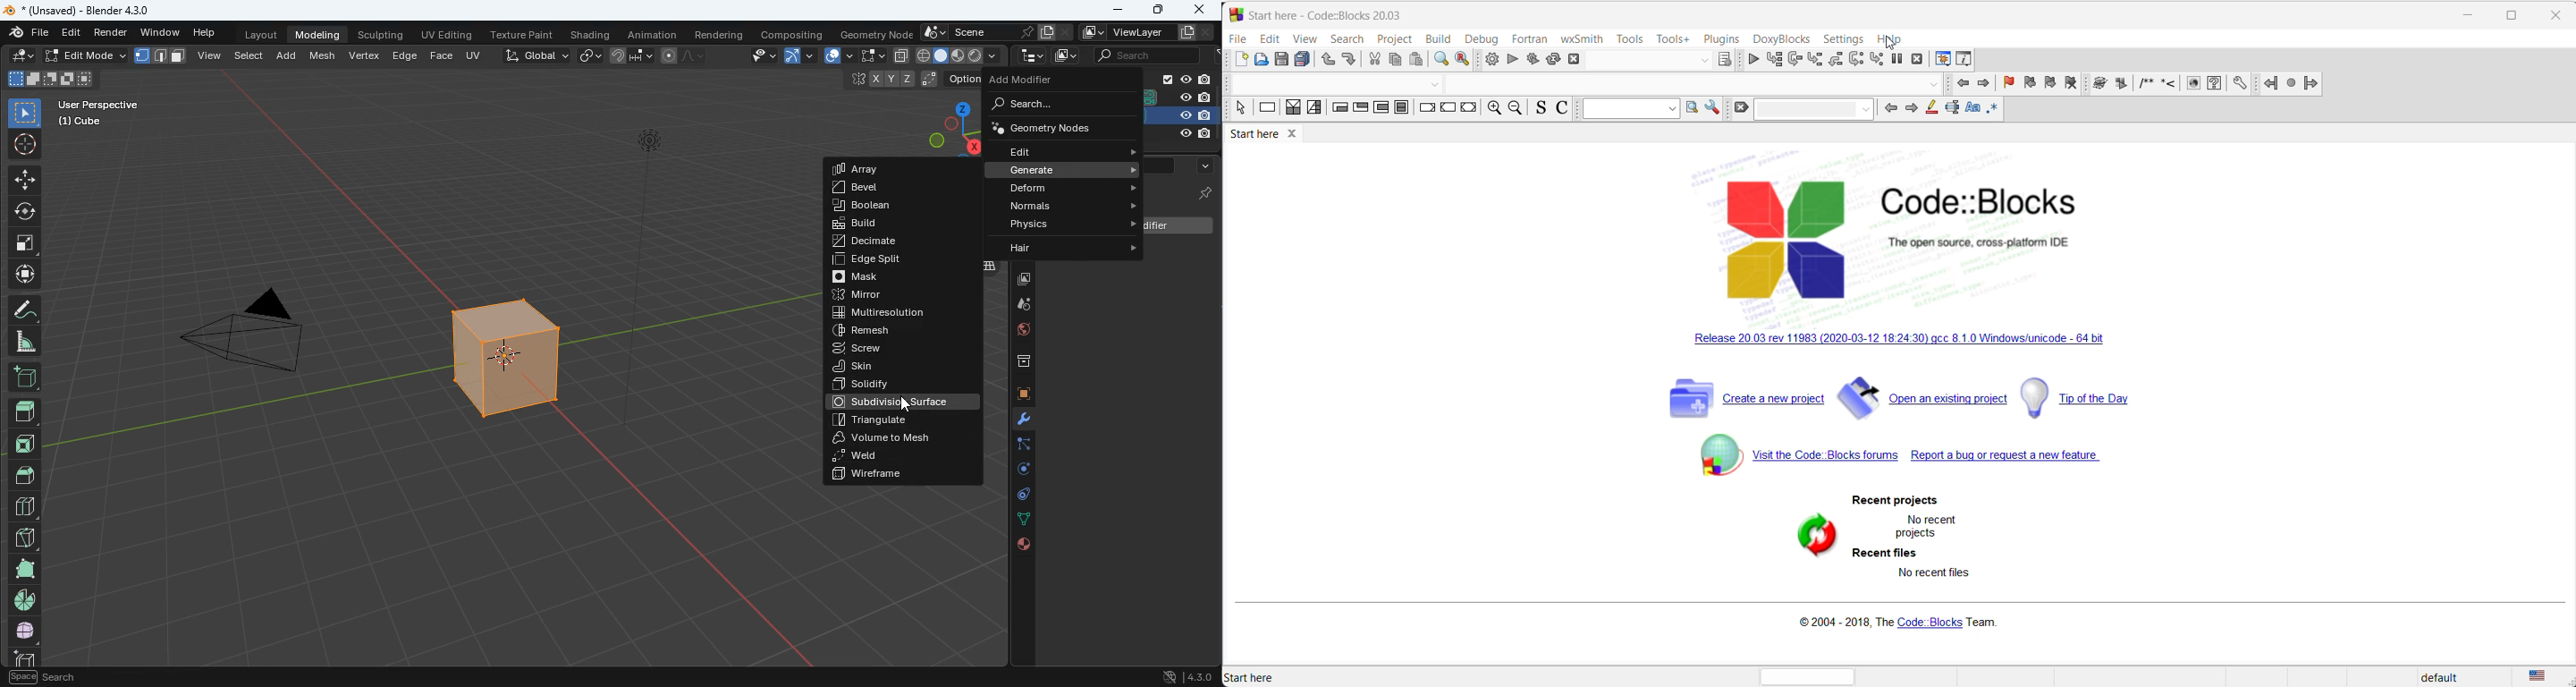  What do you see at coordinates (1890, 45) in the screenshot?
I see `cursor` at bounding box center [1890, 45].